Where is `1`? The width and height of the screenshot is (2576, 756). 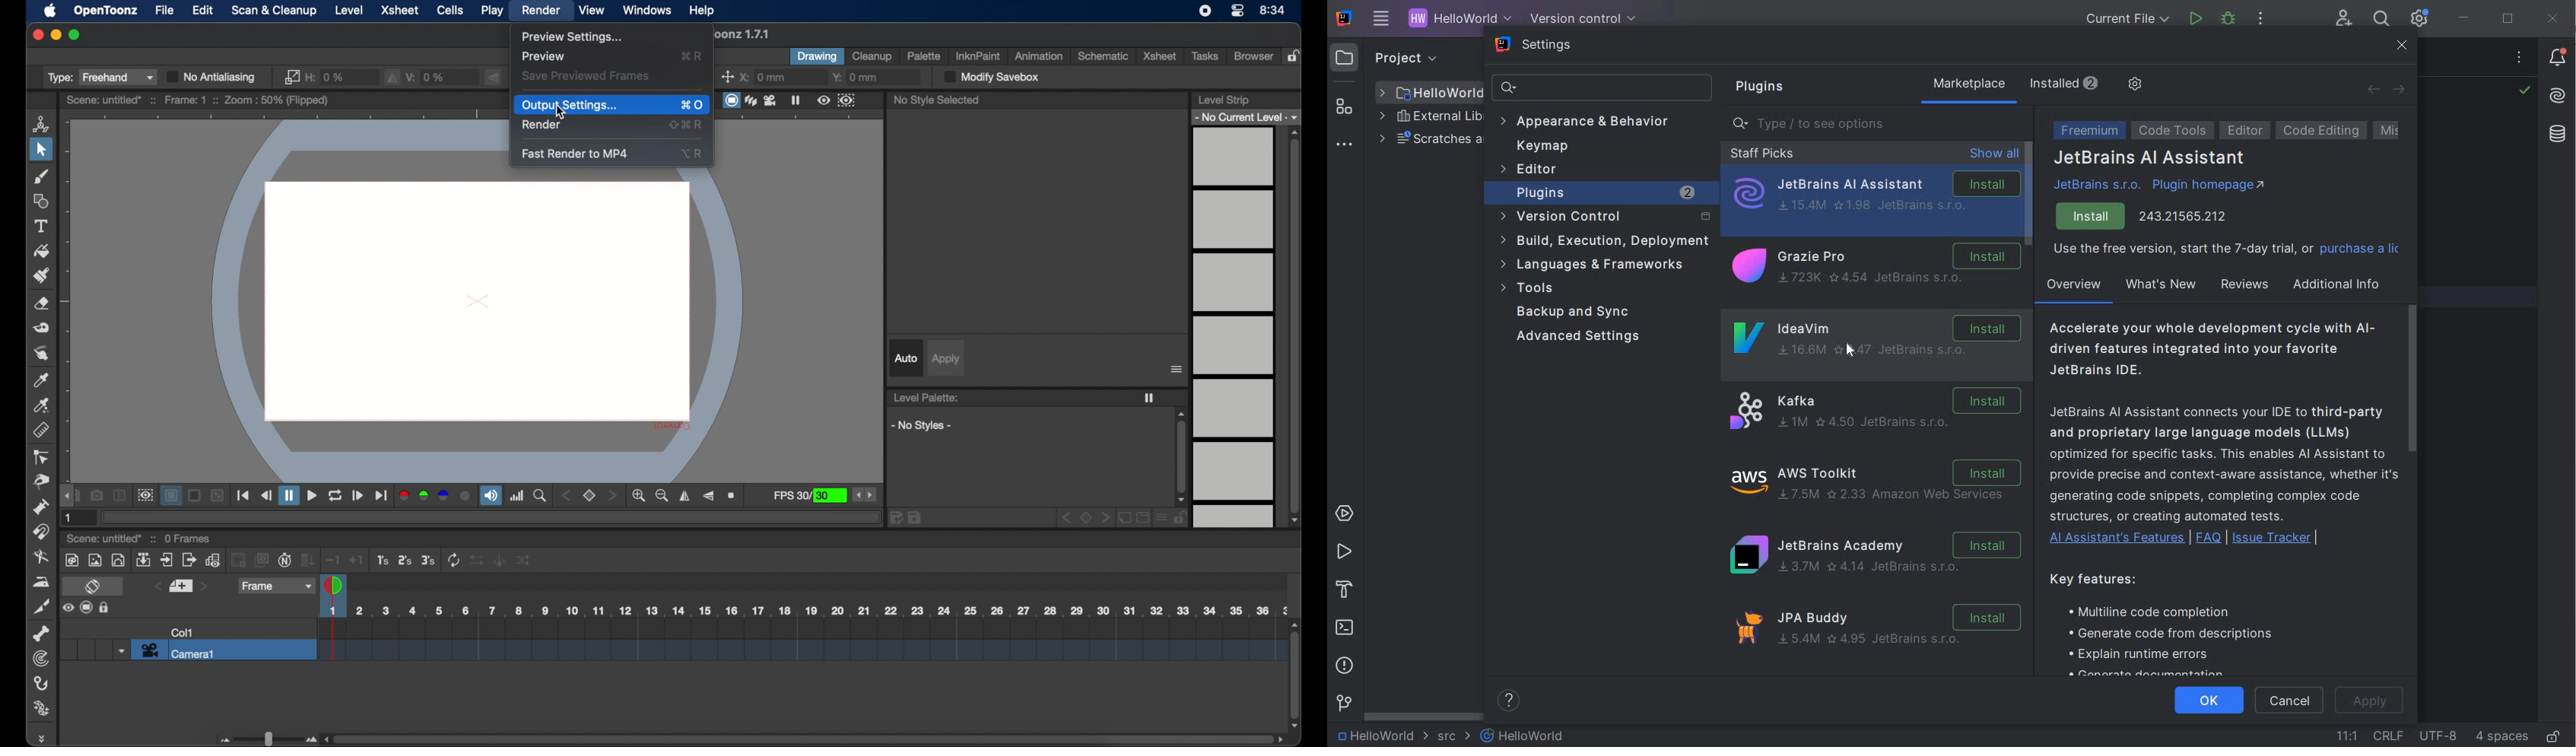
1 is located at coordinates (70, 518).